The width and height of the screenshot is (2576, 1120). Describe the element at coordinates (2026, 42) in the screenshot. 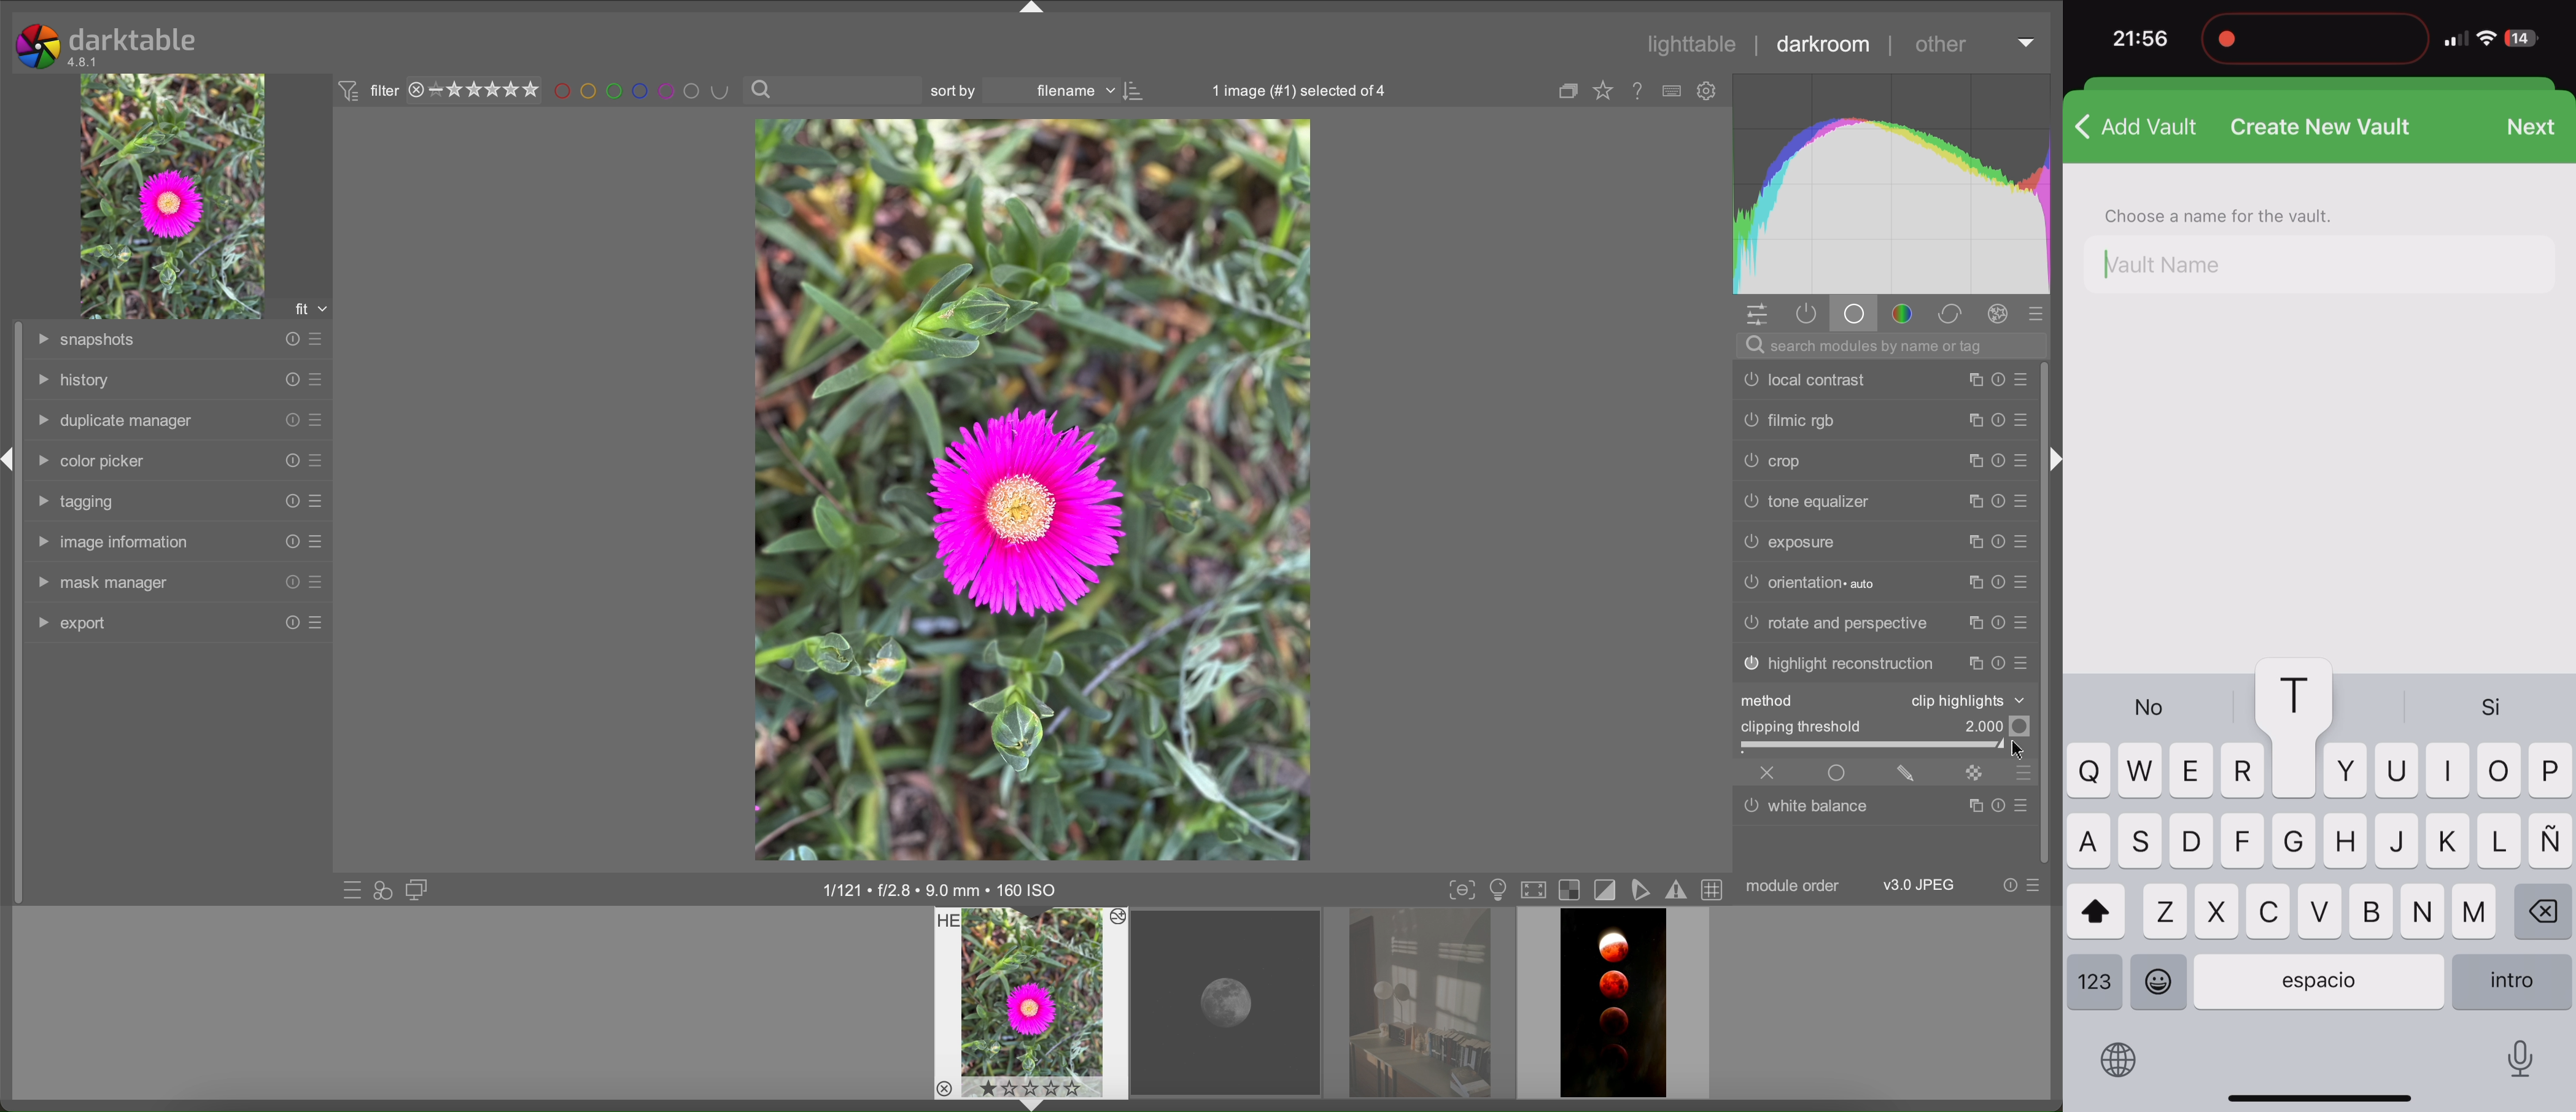

I see `arrow` at that location.